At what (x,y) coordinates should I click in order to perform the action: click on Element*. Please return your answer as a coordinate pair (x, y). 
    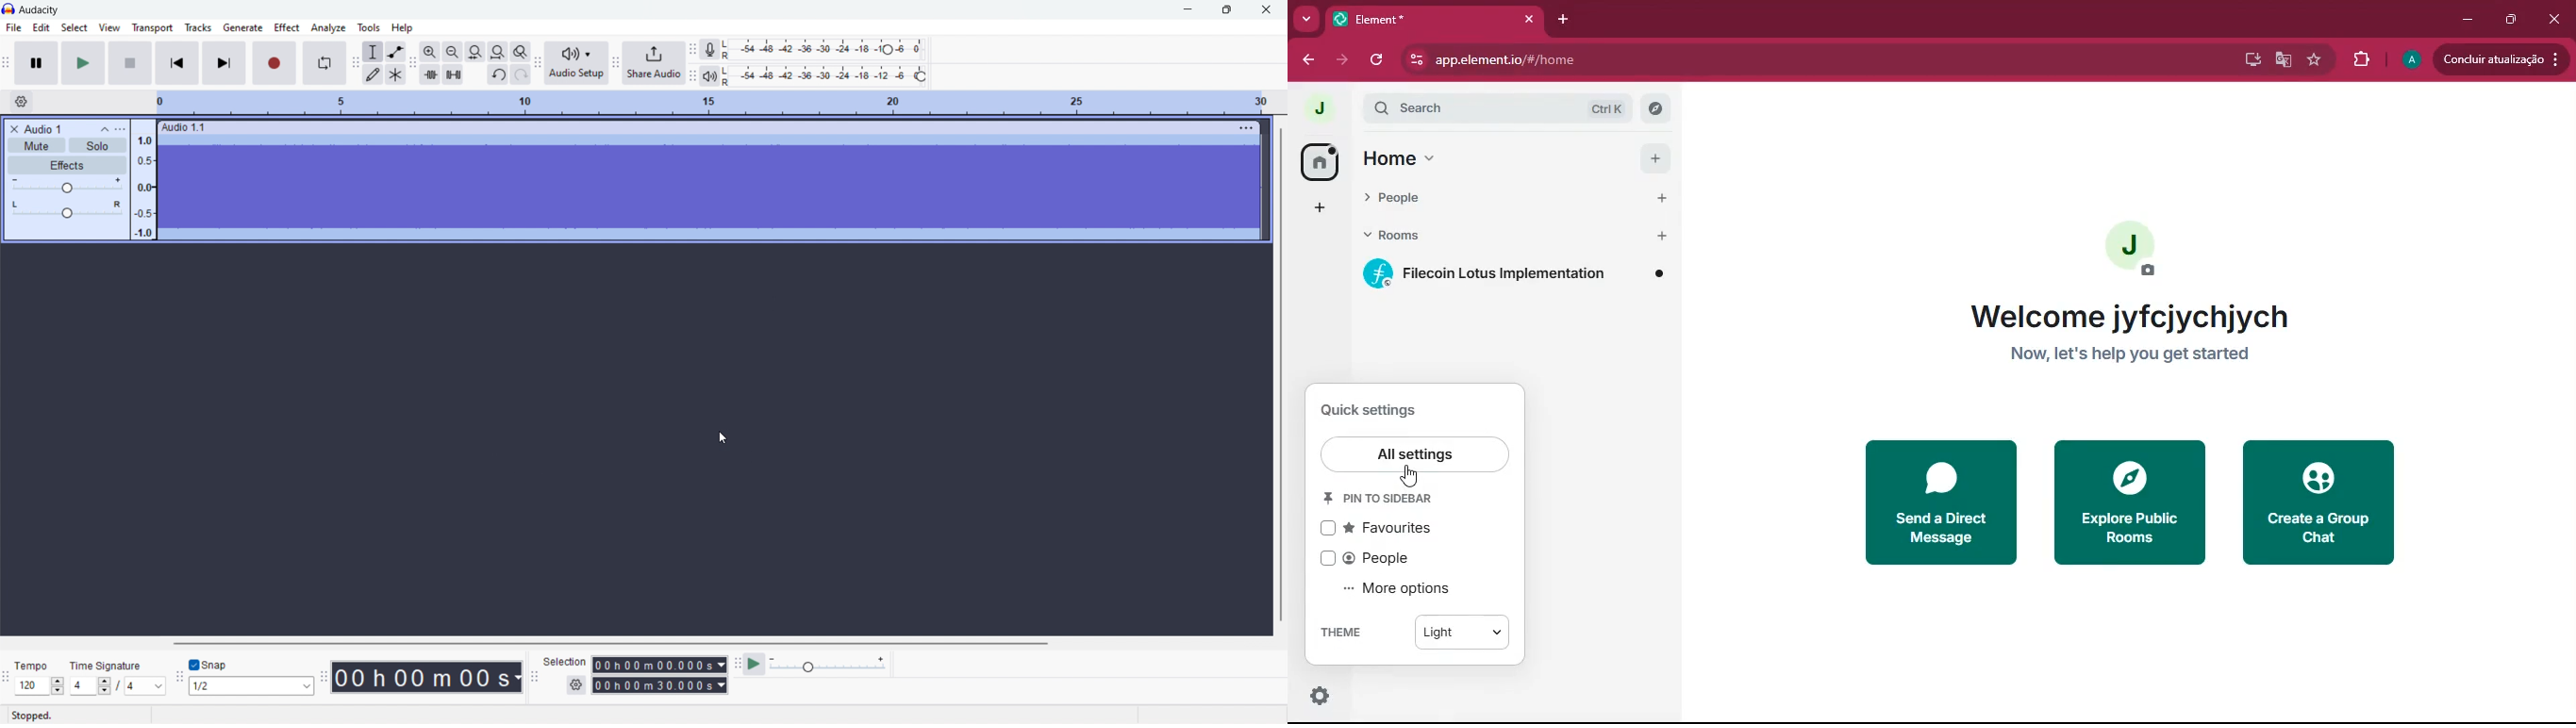
    Looking at the image, I should click on (1422, 18).